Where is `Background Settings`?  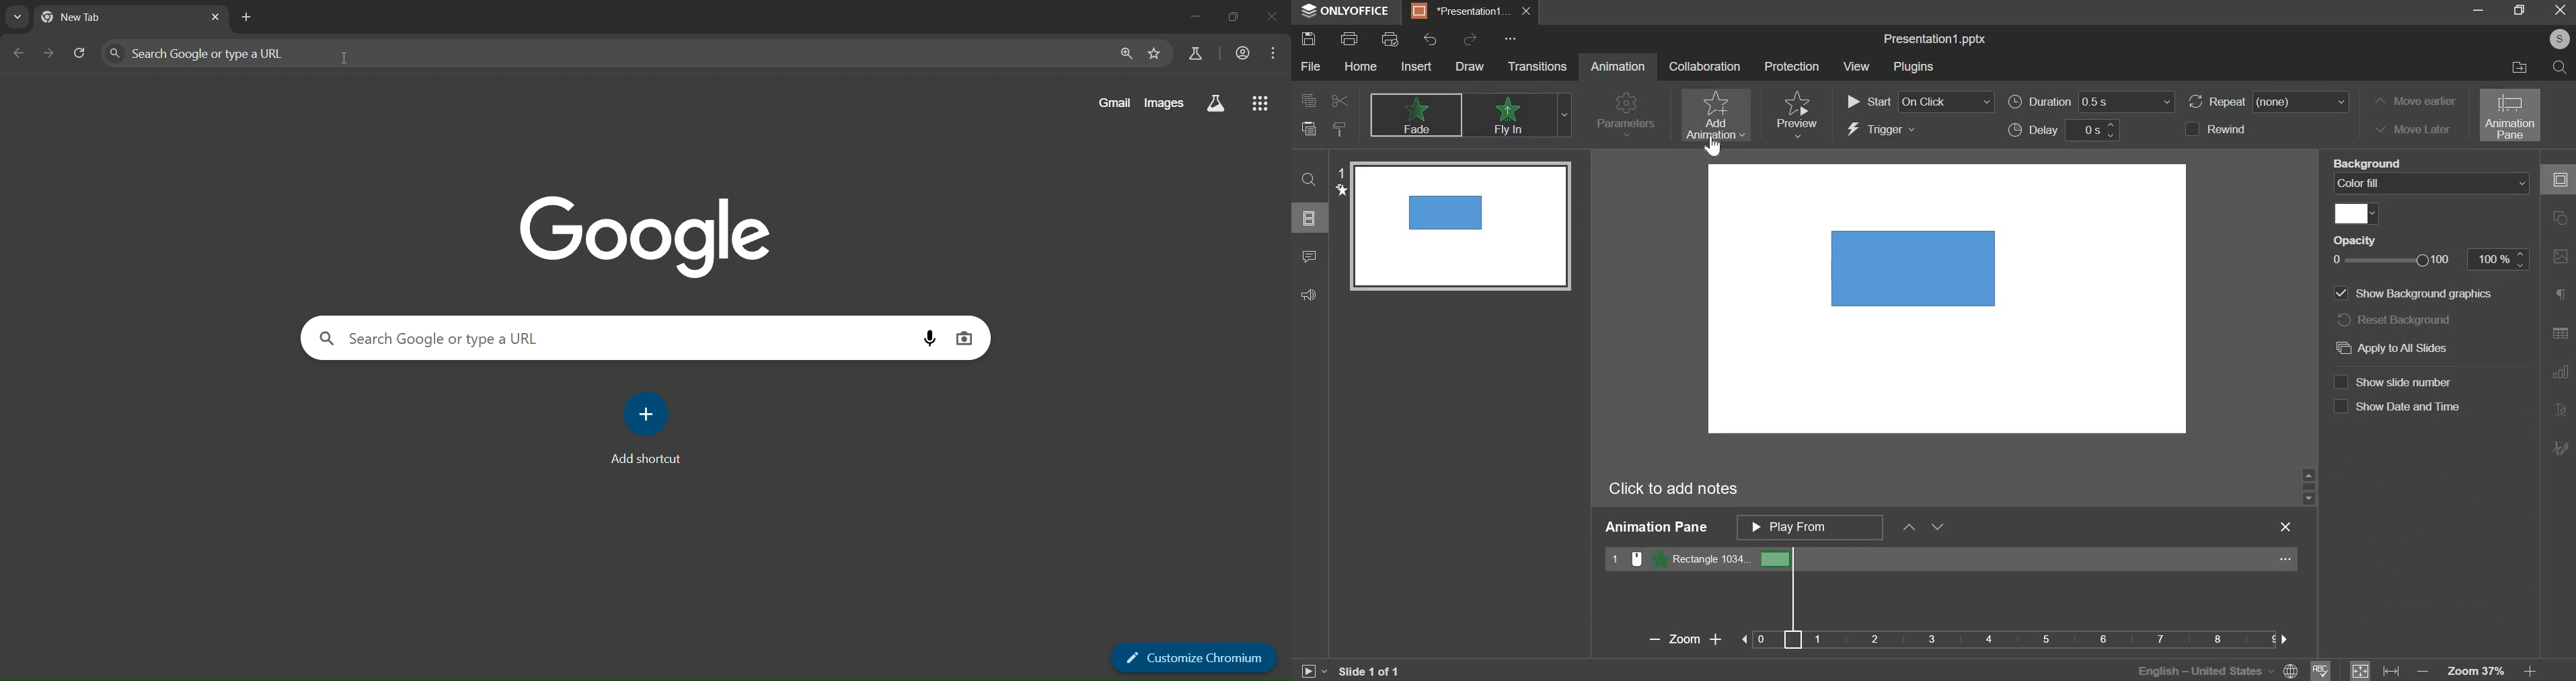 Background Settings is located at coordinates (2560, 256).